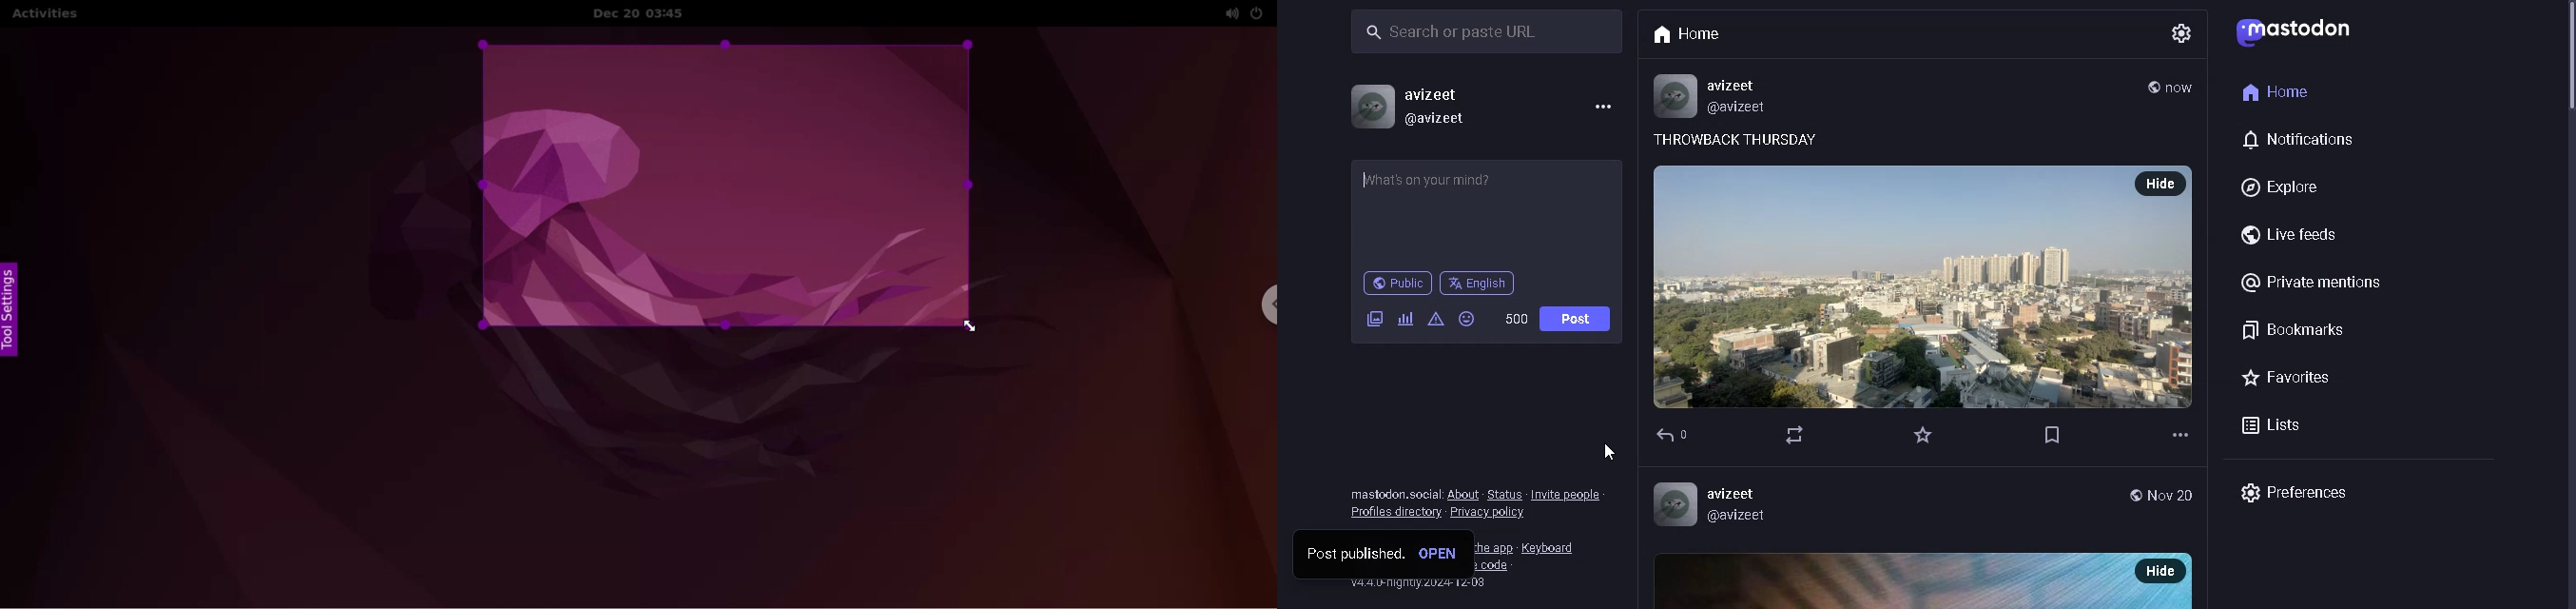  I want to click on content warning, so click(1437, 321).